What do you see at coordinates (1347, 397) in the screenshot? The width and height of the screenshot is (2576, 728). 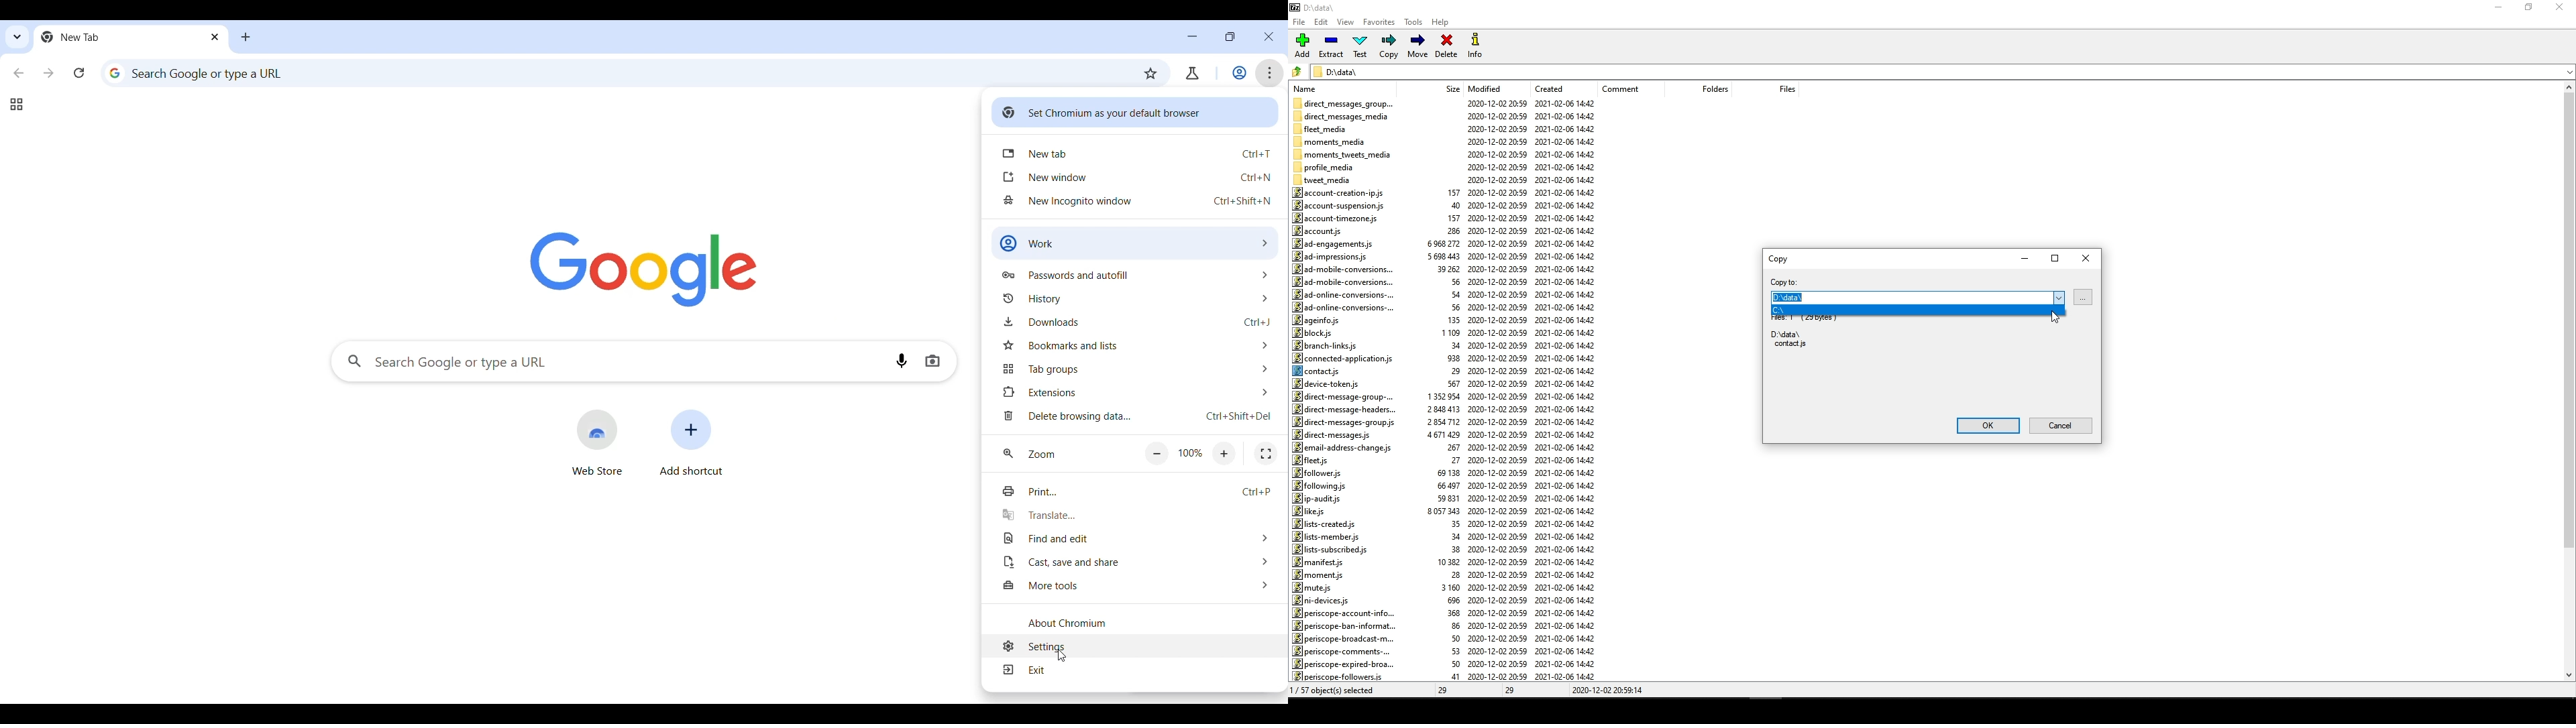 I see `direct-message-group` at bounding box center [1347, 397].